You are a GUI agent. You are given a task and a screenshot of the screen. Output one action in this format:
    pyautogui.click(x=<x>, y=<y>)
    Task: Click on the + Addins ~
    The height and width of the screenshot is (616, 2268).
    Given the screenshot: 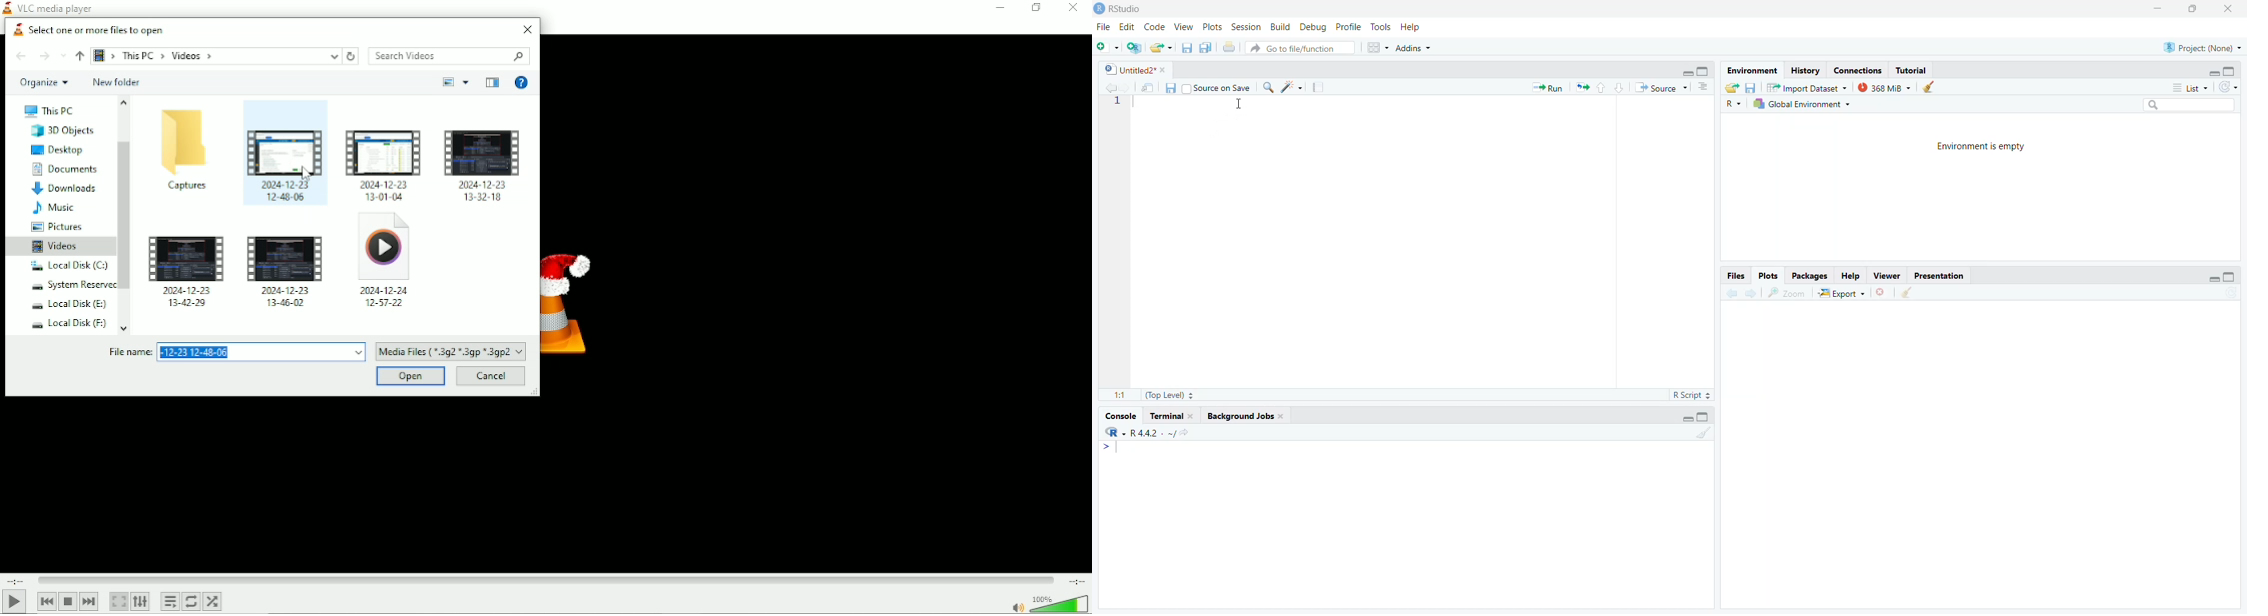 What is the action you would take?
    pyautogui.click(x=1418, y=48)
    